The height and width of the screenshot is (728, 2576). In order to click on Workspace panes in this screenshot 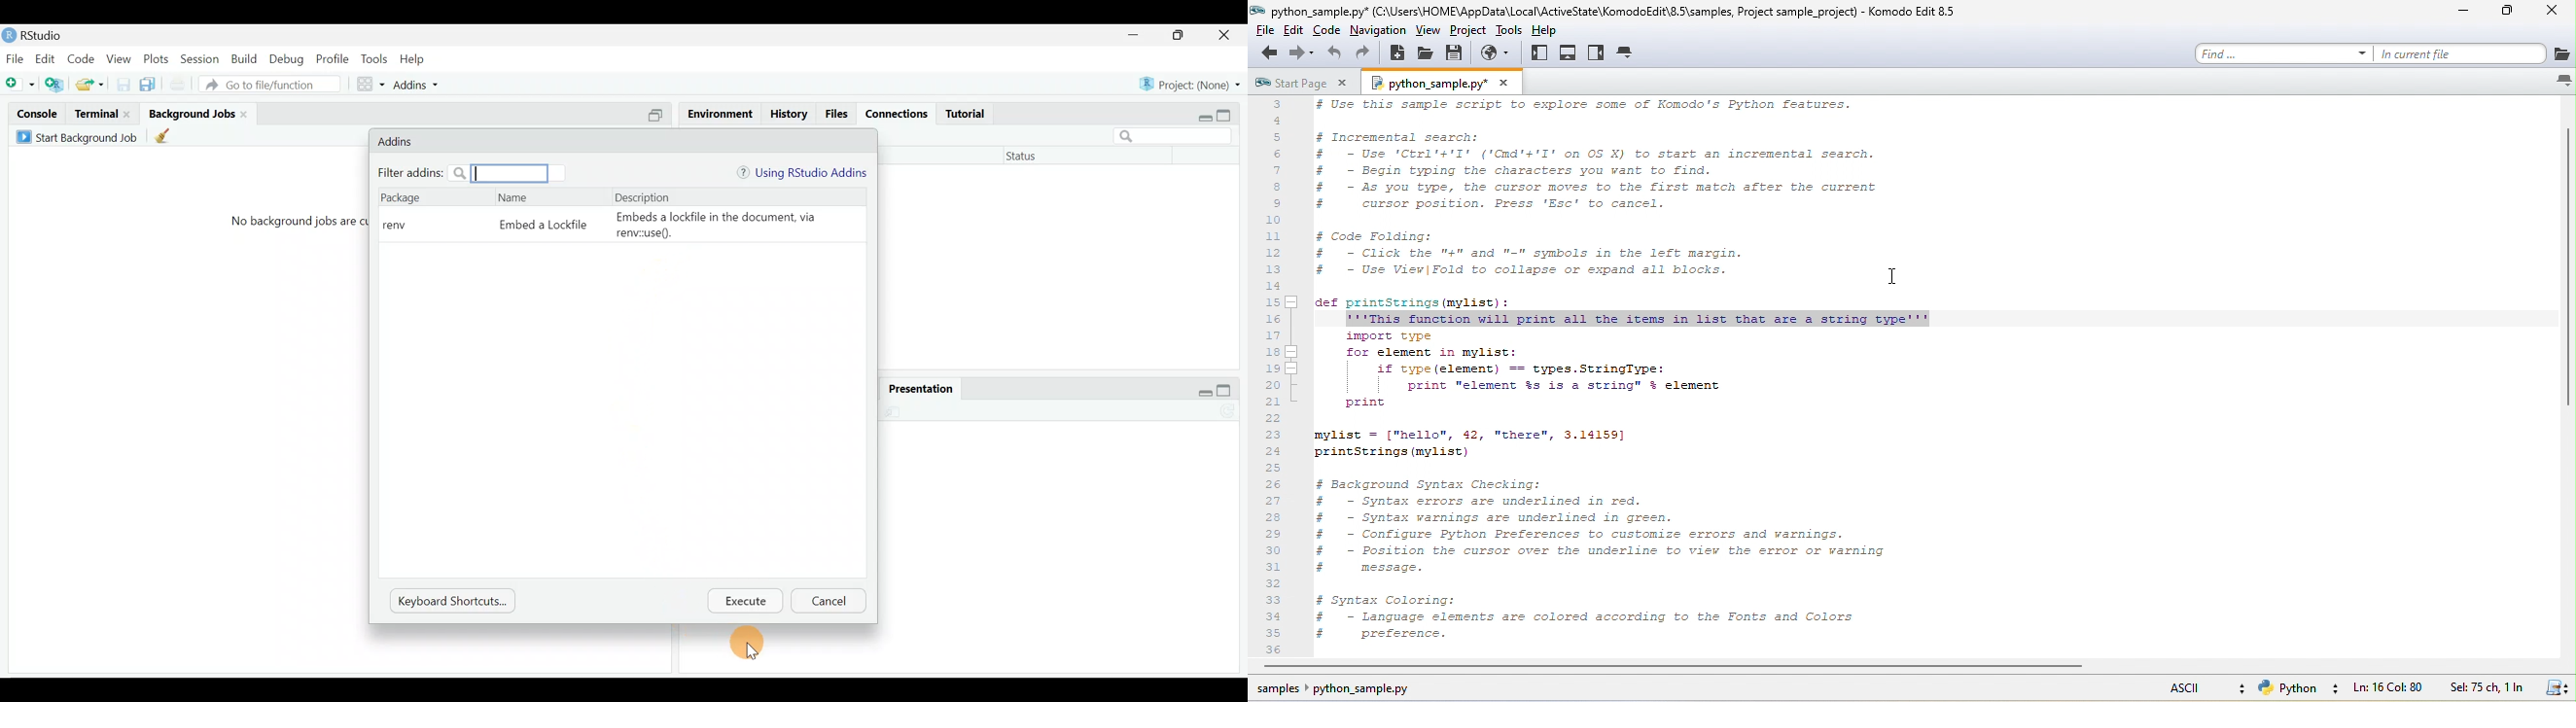, I will do `click(371, 85)`.